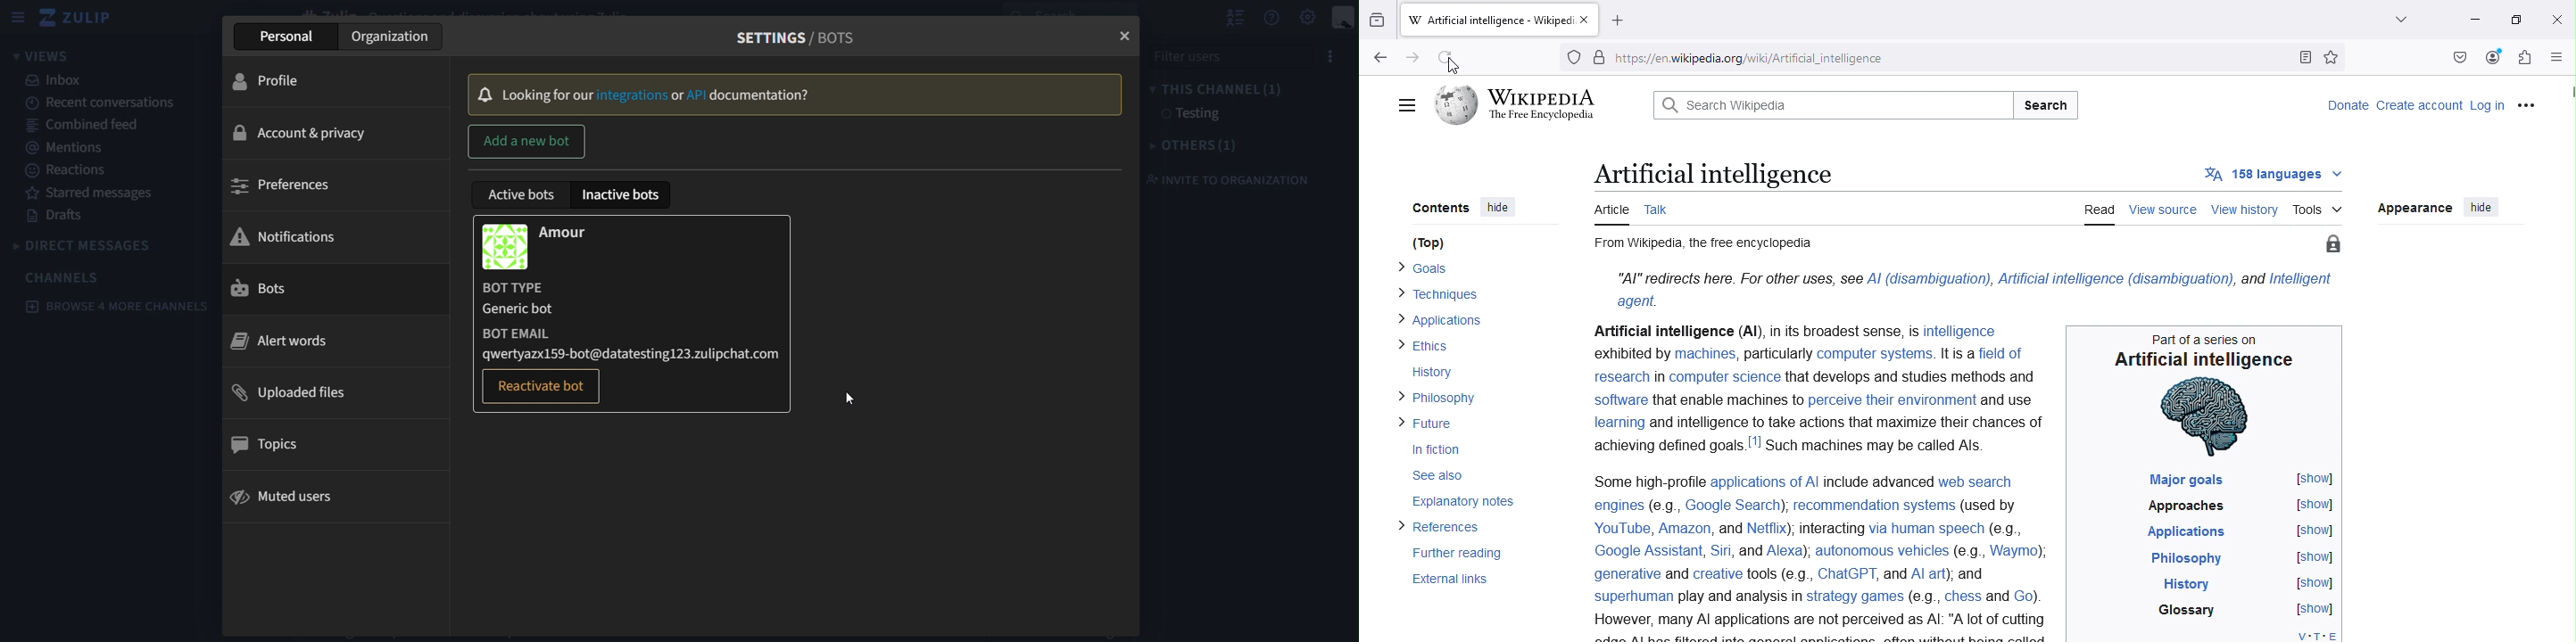 Image resolution: width=2576 pixels, height=644 pixels. Describe the element at coordinates (2414, 552) in the screenshot. I see `Dark` at that location.